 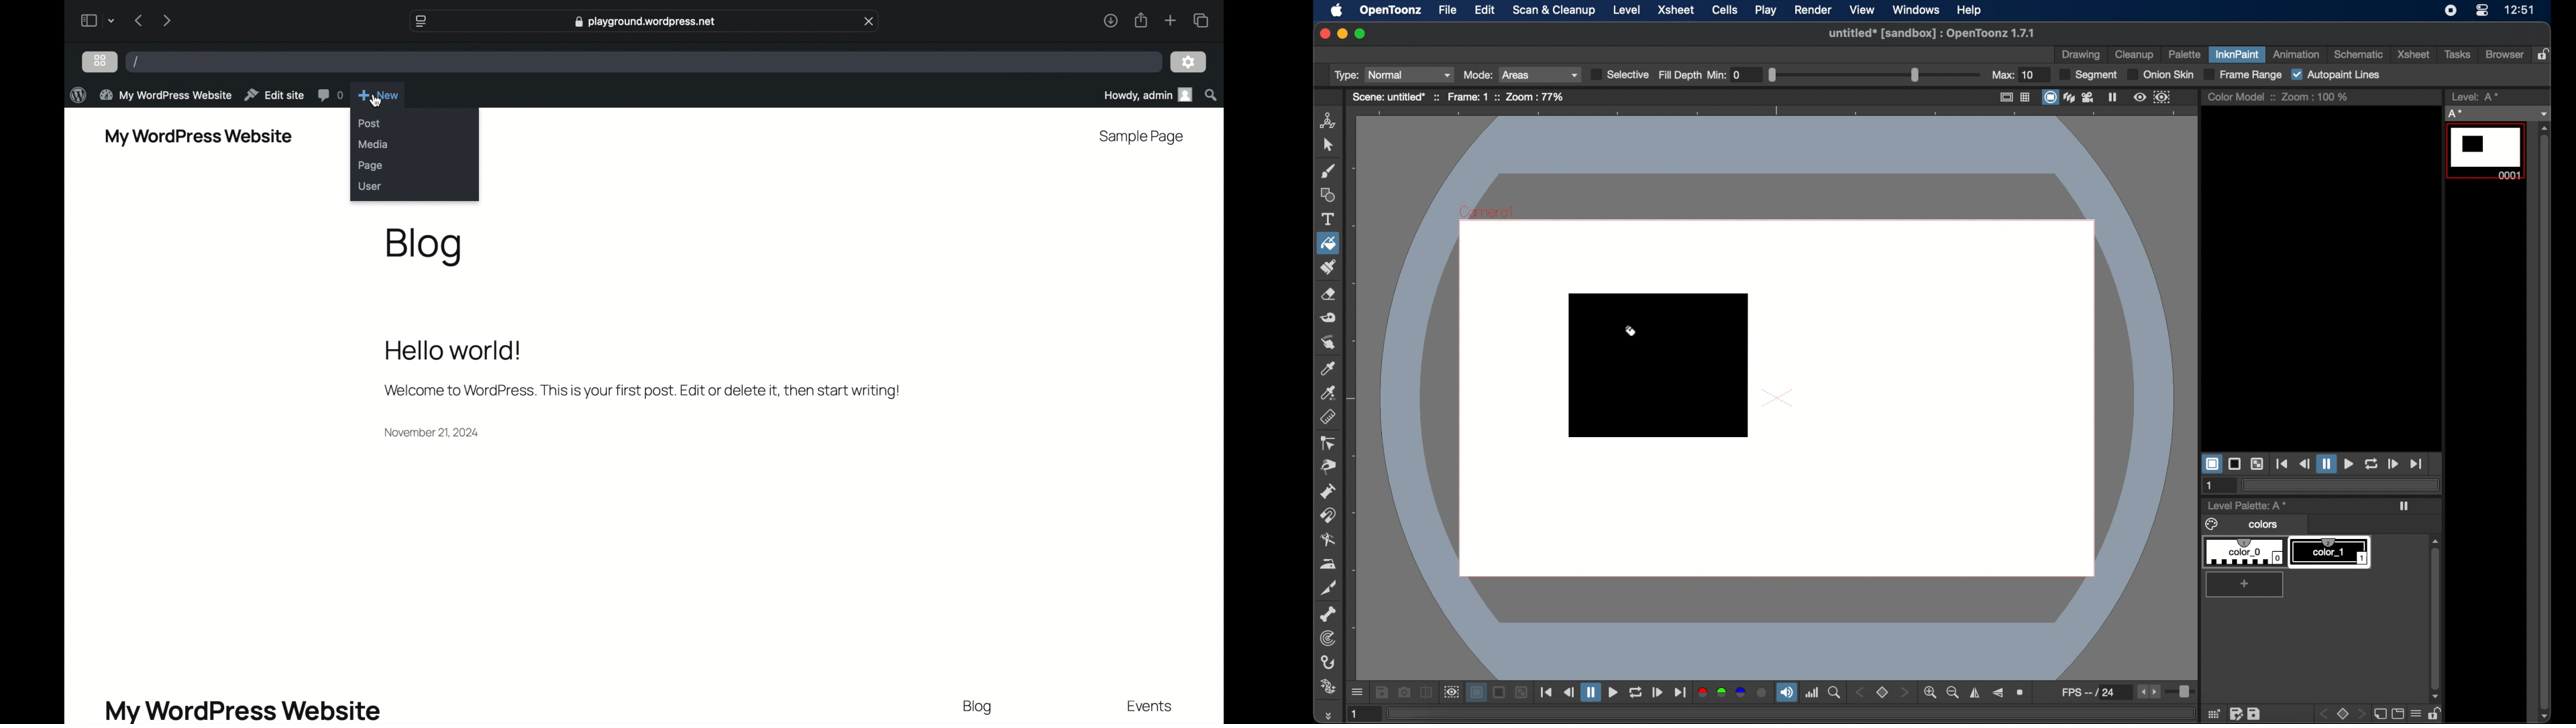 I want to click on white background, so click(x=2211, y=464).